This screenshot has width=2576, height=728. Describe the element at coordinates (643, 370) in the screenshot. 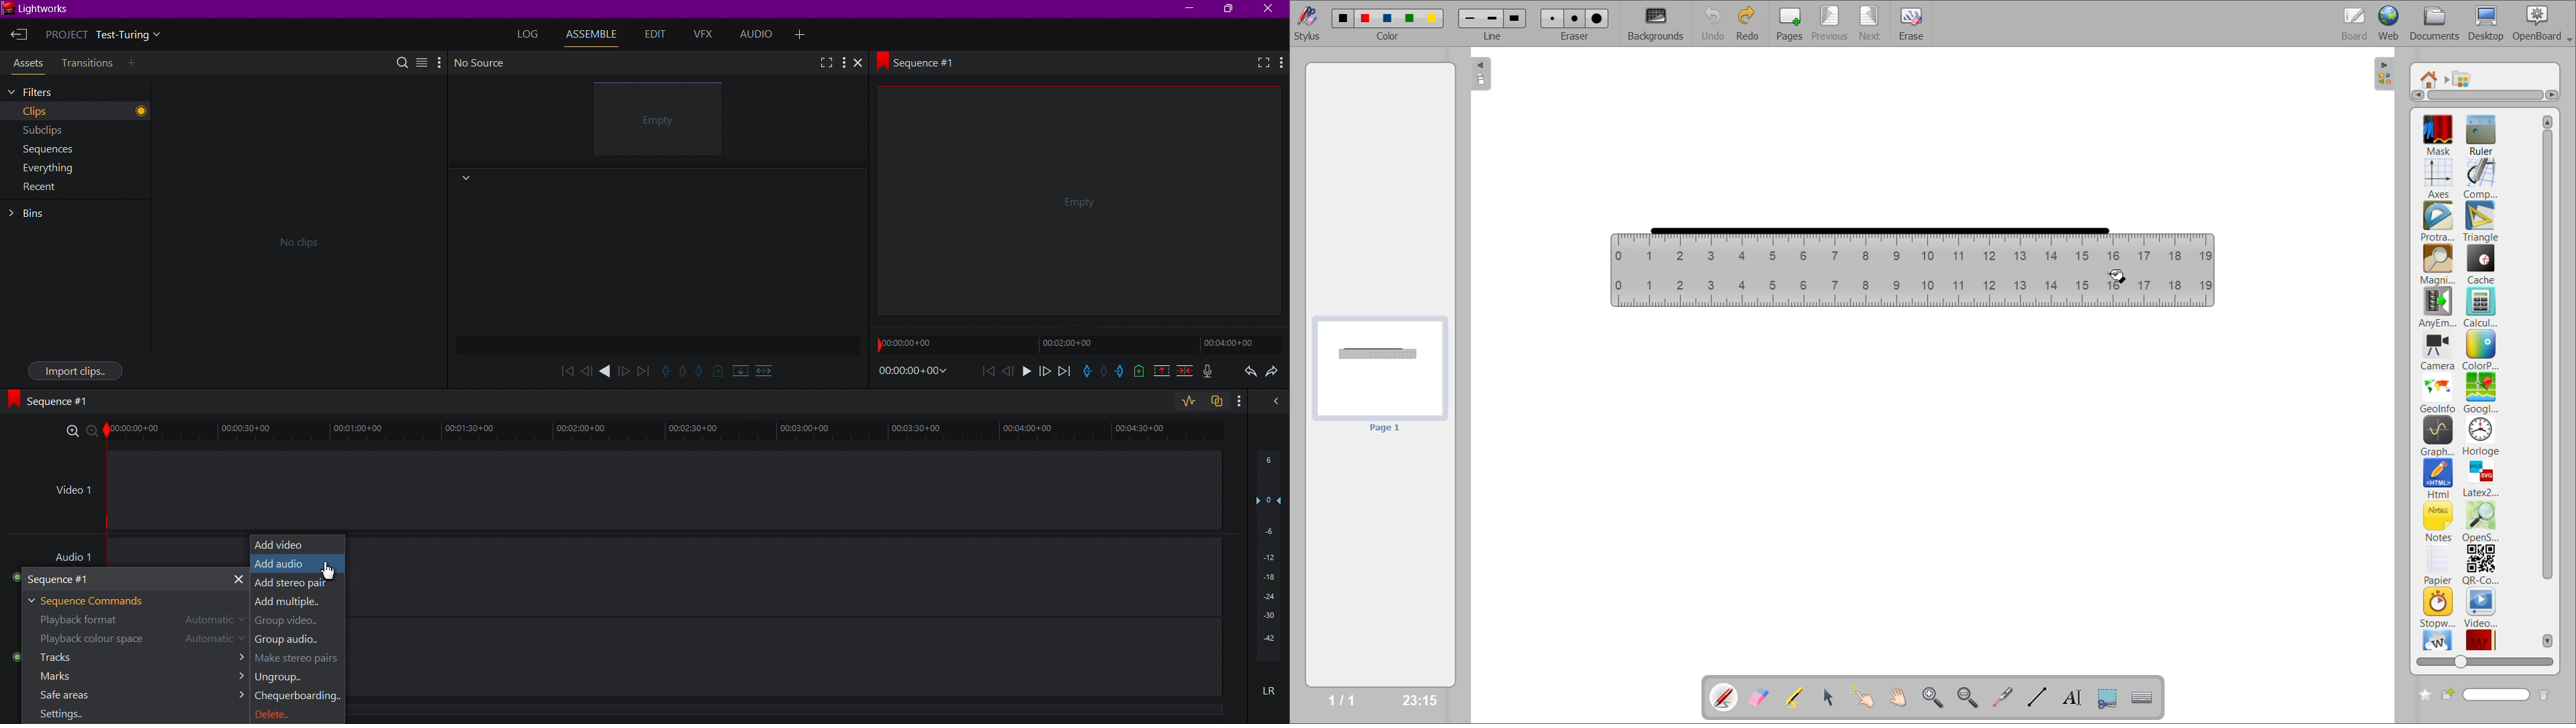

I see `play next` at that location.